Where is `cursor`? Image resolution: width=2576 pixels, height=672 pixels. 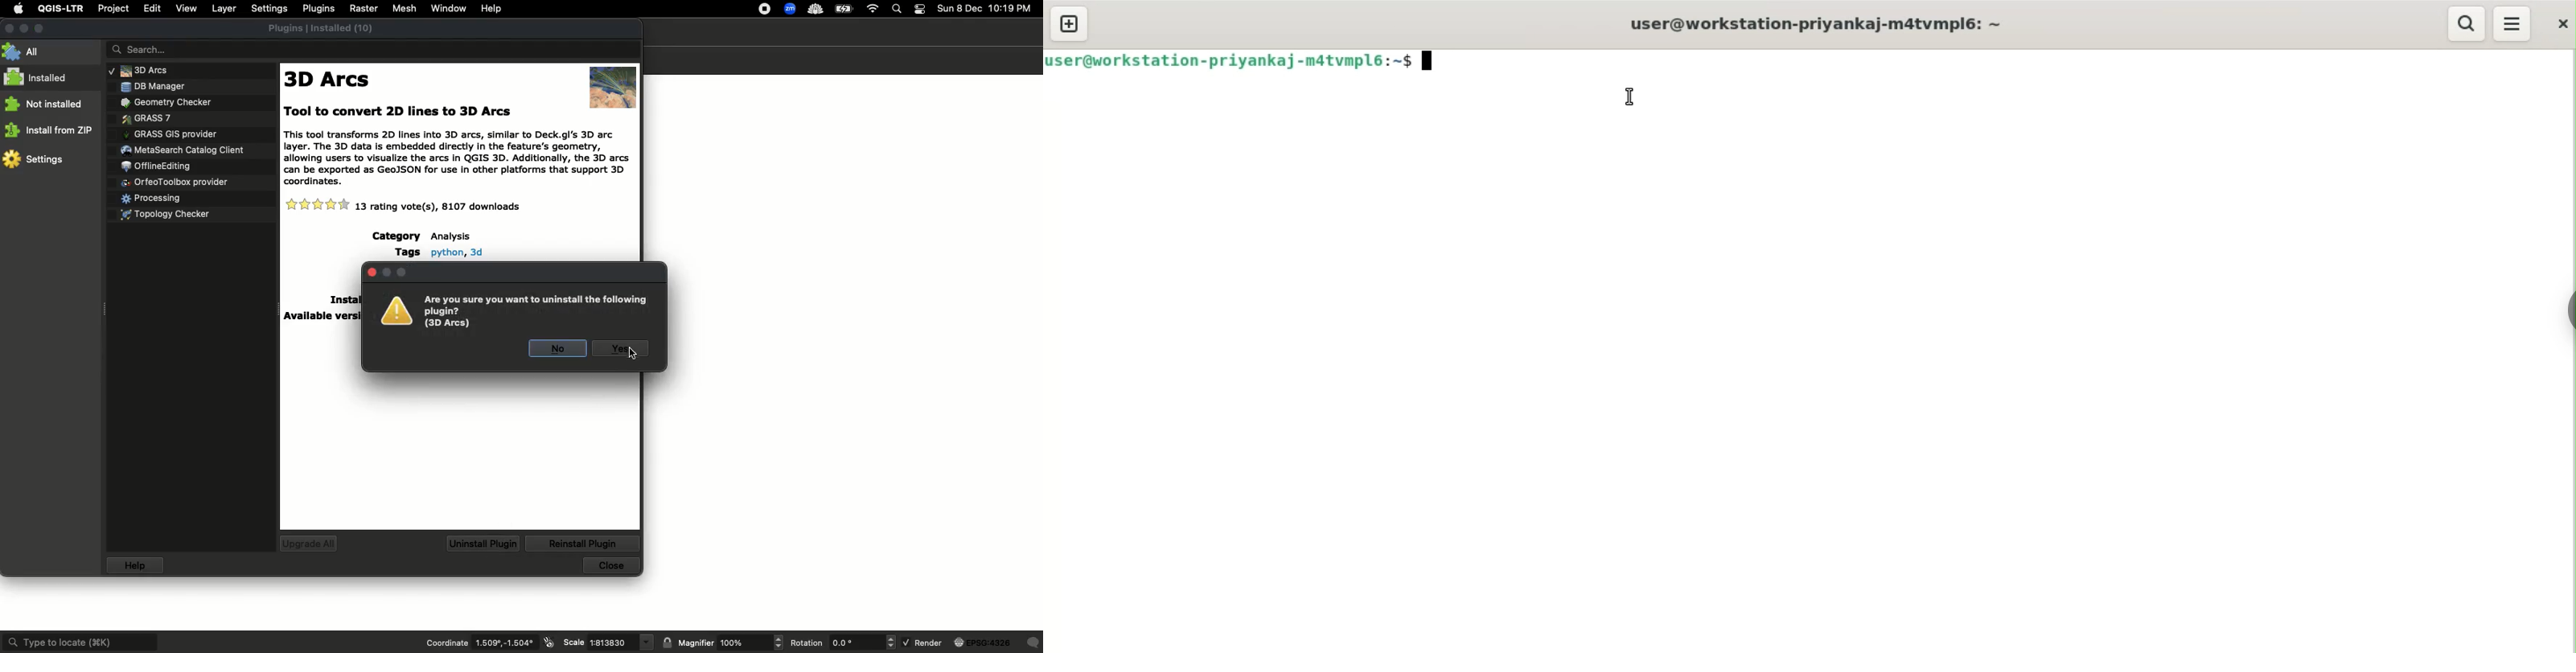
cursor is located at coordinates (631, 353).